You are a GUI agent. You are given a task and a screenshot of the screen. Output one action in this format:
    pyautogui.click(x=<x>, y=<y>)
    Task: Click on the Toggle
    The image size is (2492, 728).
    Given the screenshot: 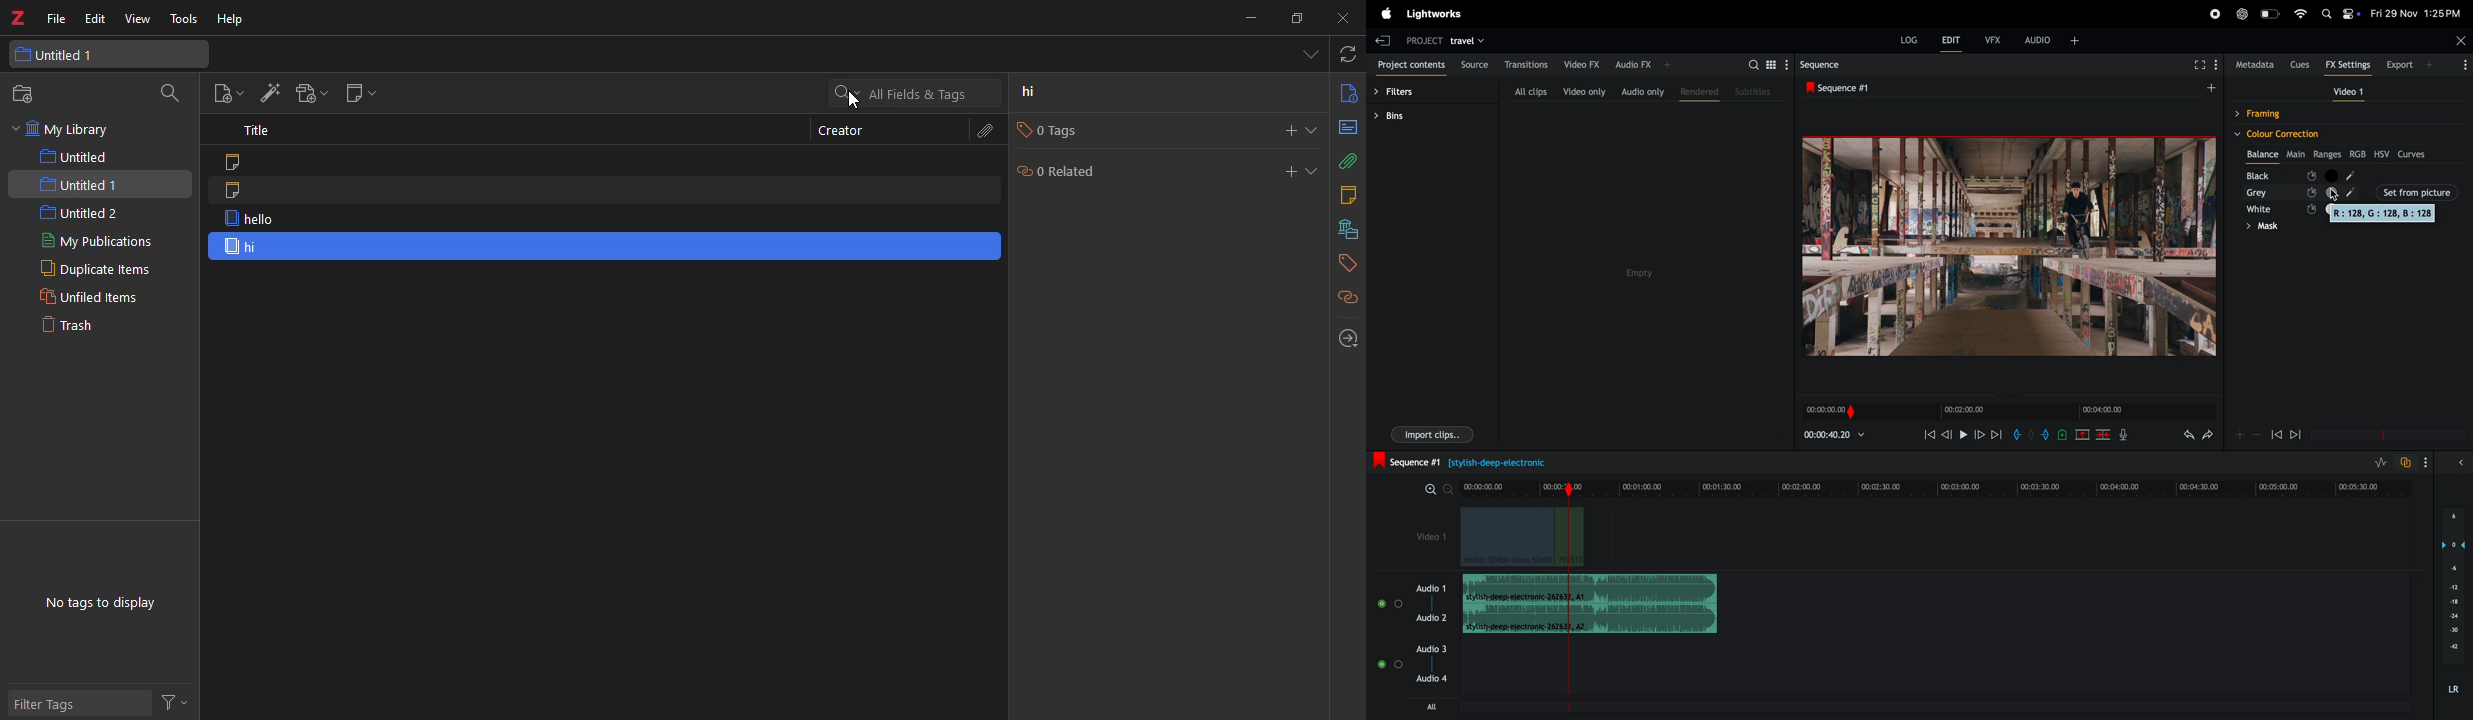 What is the action you would take?
    pyautogui.click(x=1399, y=665)
    